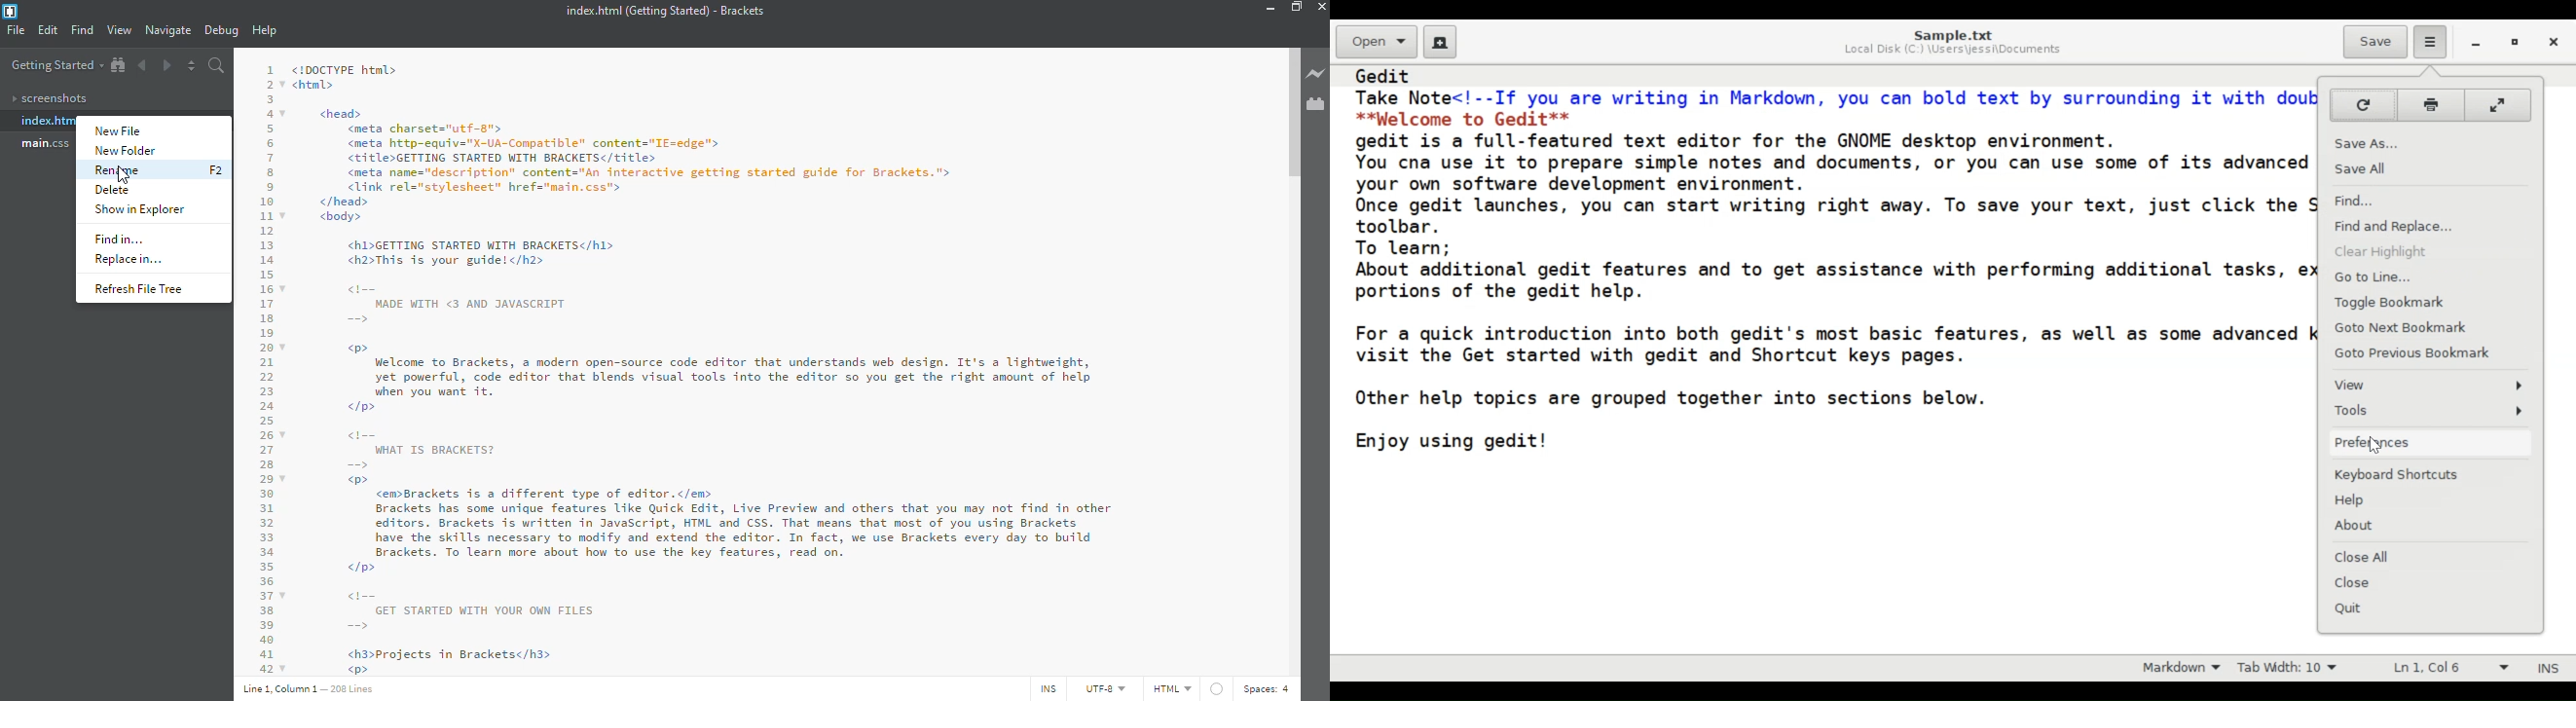 The width and height of the screenshot is (2576, 728). What do you see at coordinates (2434, 327) in the screenshot?
I see `Goto Next Bookmark` at bounding box center [2434, 327].